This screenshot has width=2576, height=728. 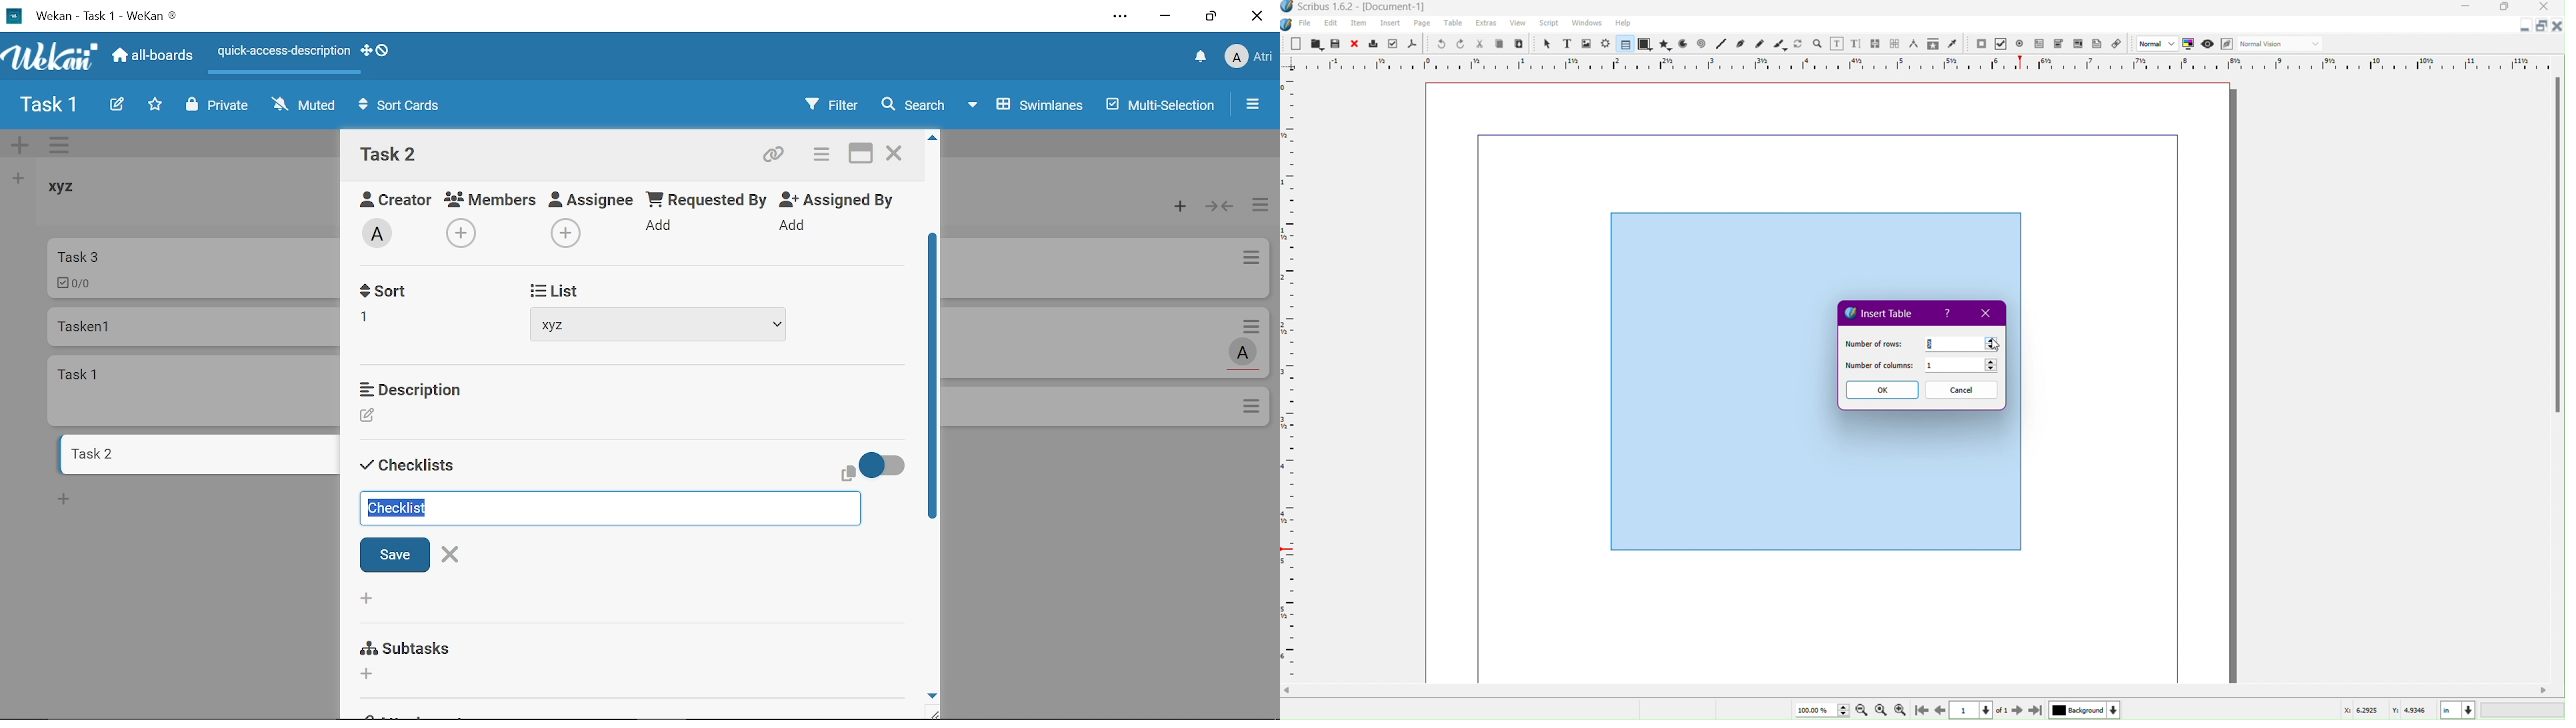 What do you see at coordinates (418, 646) in the screenshot?
I see `Subtasks` at bounding box center [418, 646].